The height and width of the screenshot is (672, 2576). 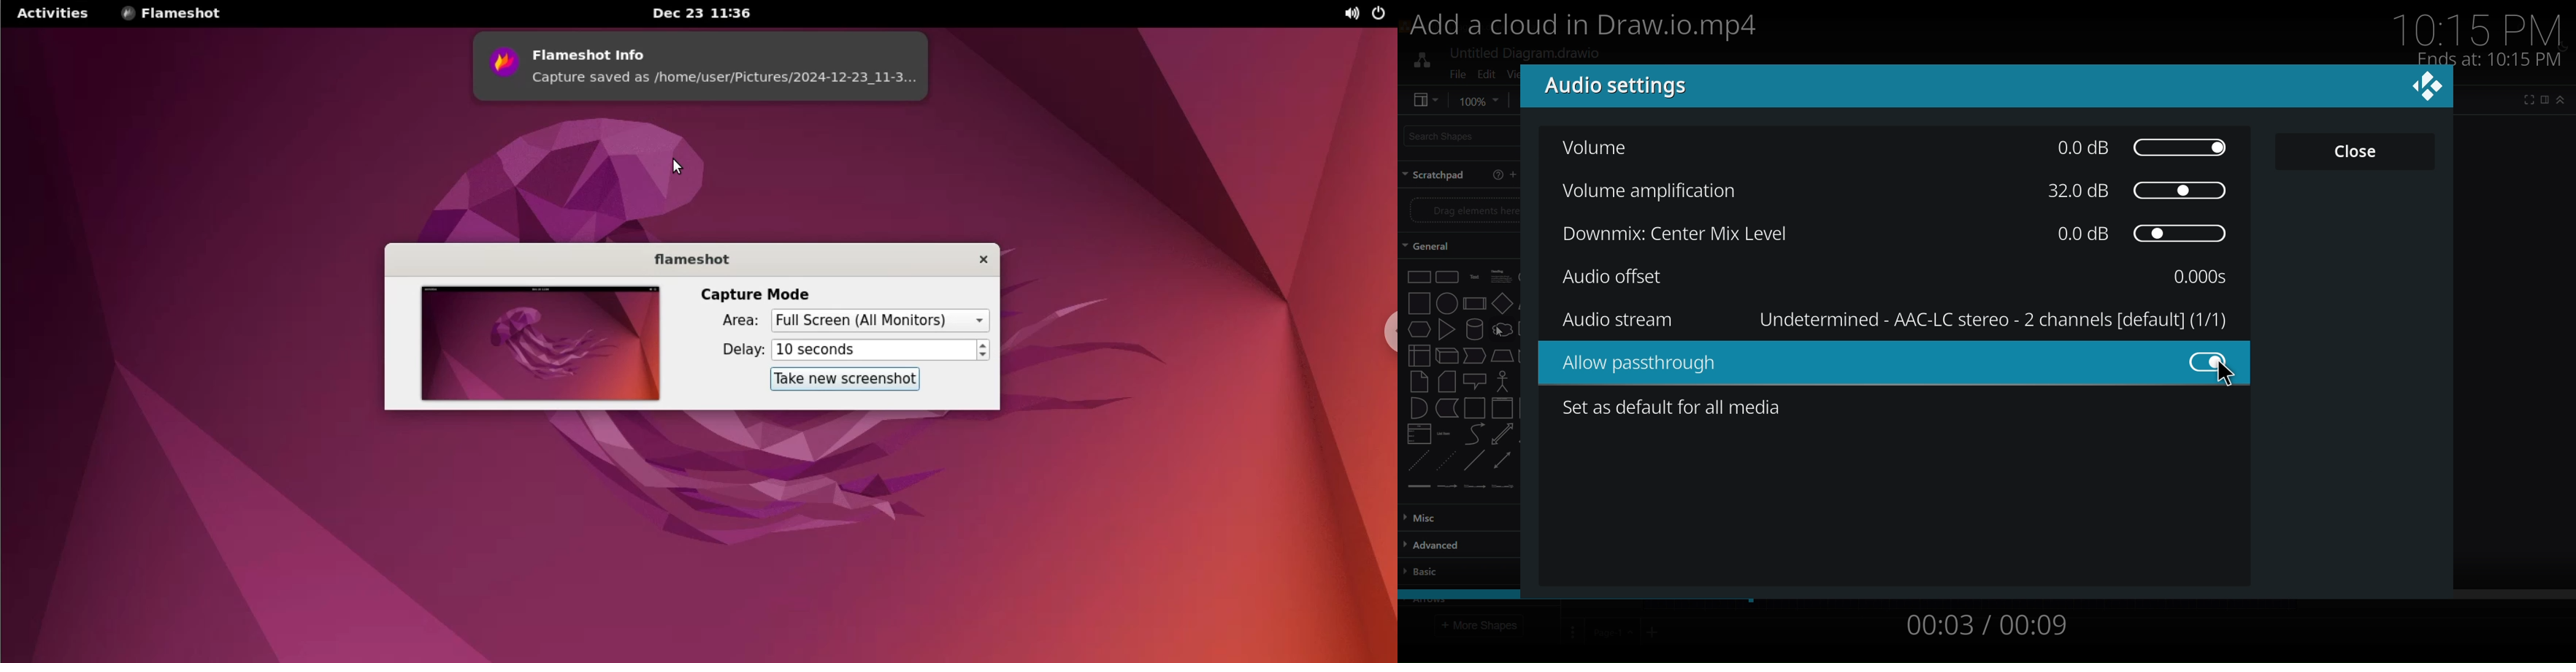 I want to click on video string, so click(x=1992, y=594).